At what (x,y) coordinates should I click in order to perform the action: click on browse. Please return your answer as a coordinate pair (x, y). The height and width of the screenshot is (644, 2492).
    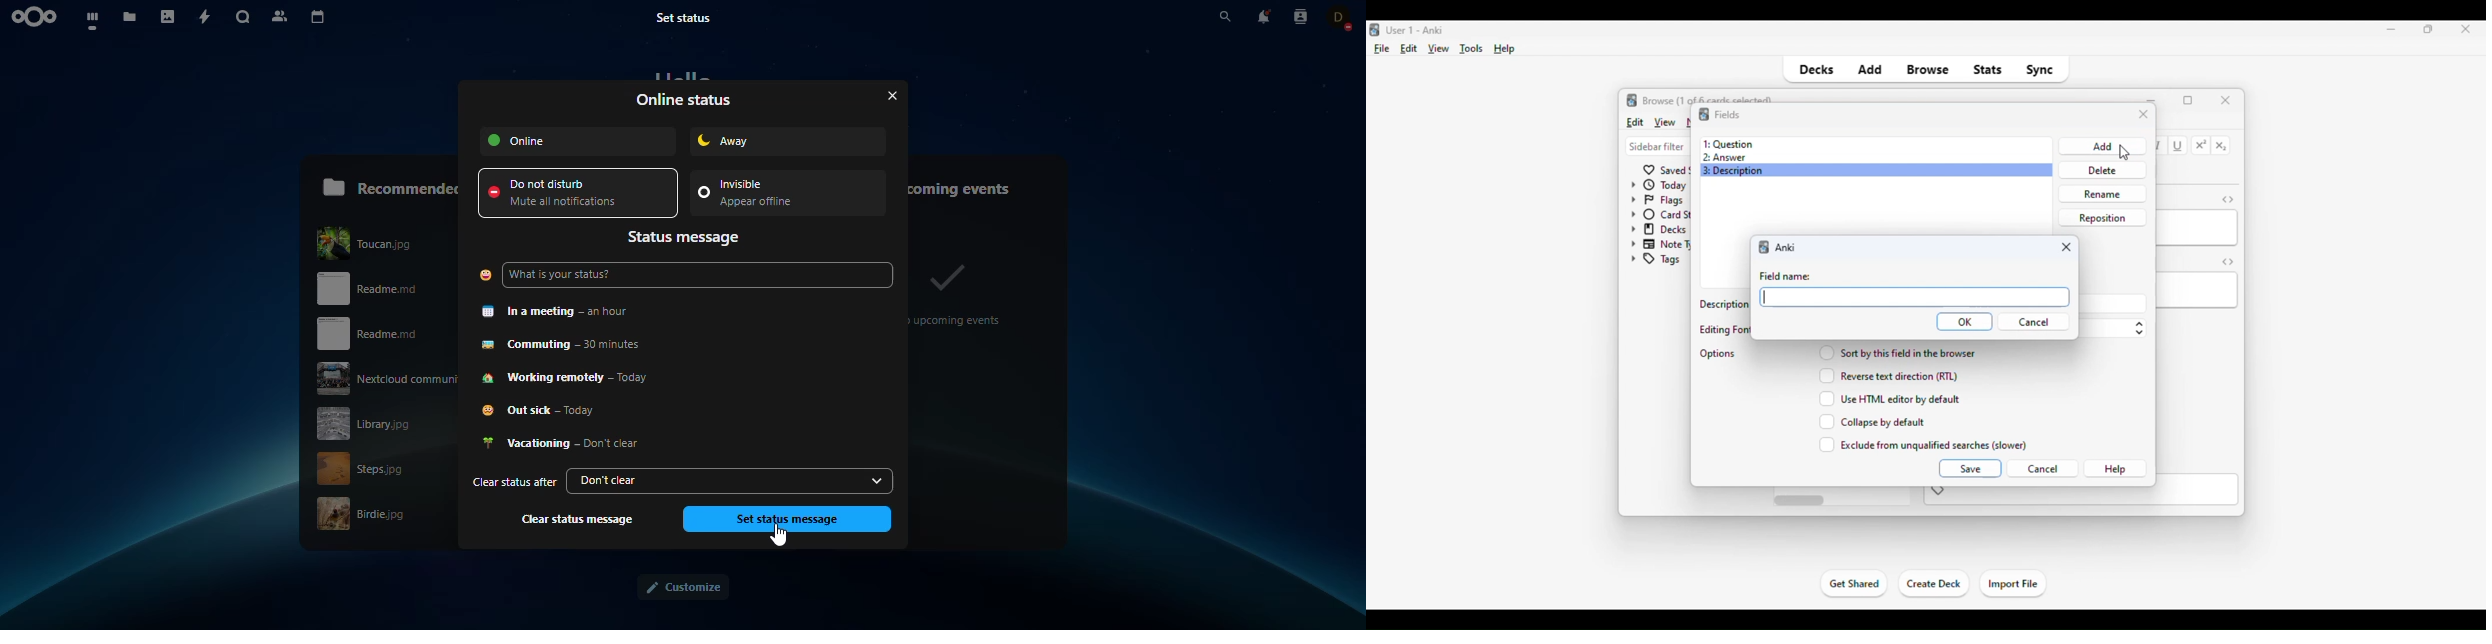
    Looking at the image, I should click on (1928, 70).